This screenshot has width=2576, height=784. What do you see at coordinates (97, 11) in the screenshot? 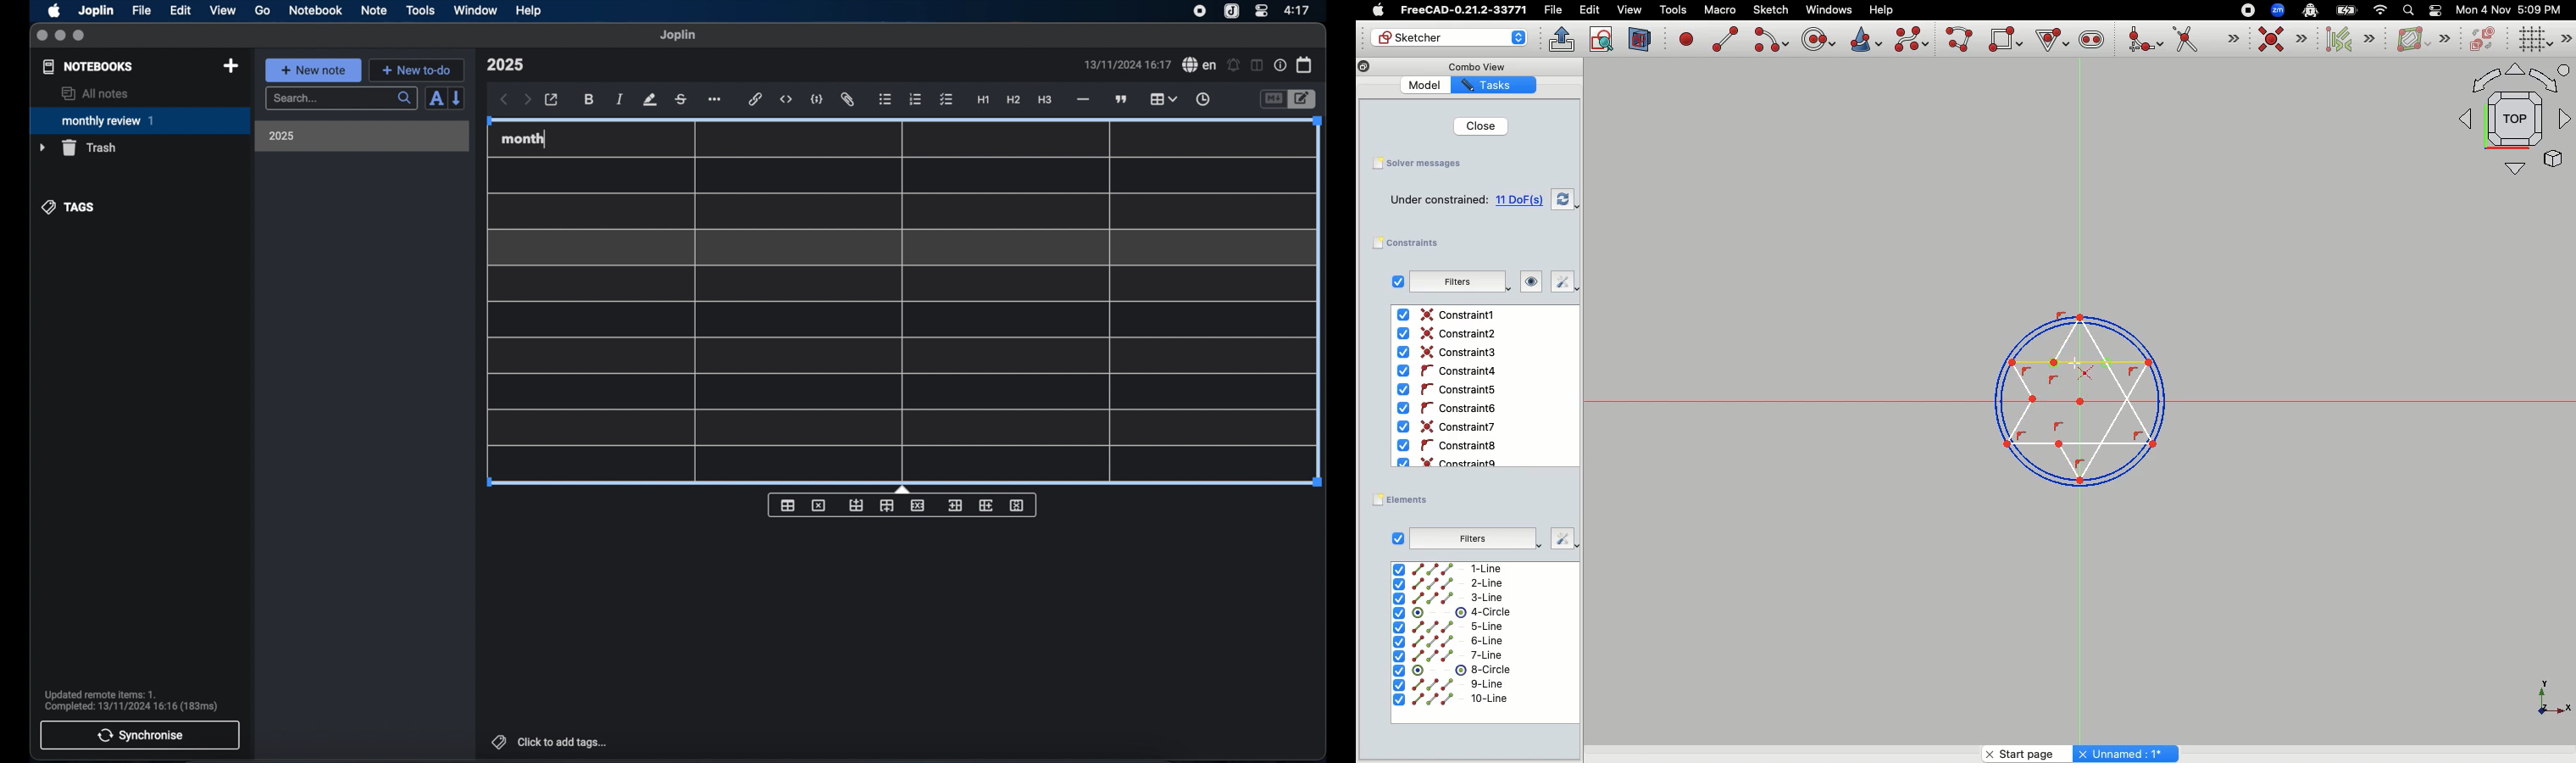
I see `Joplin` at bounding box center [97, 11].